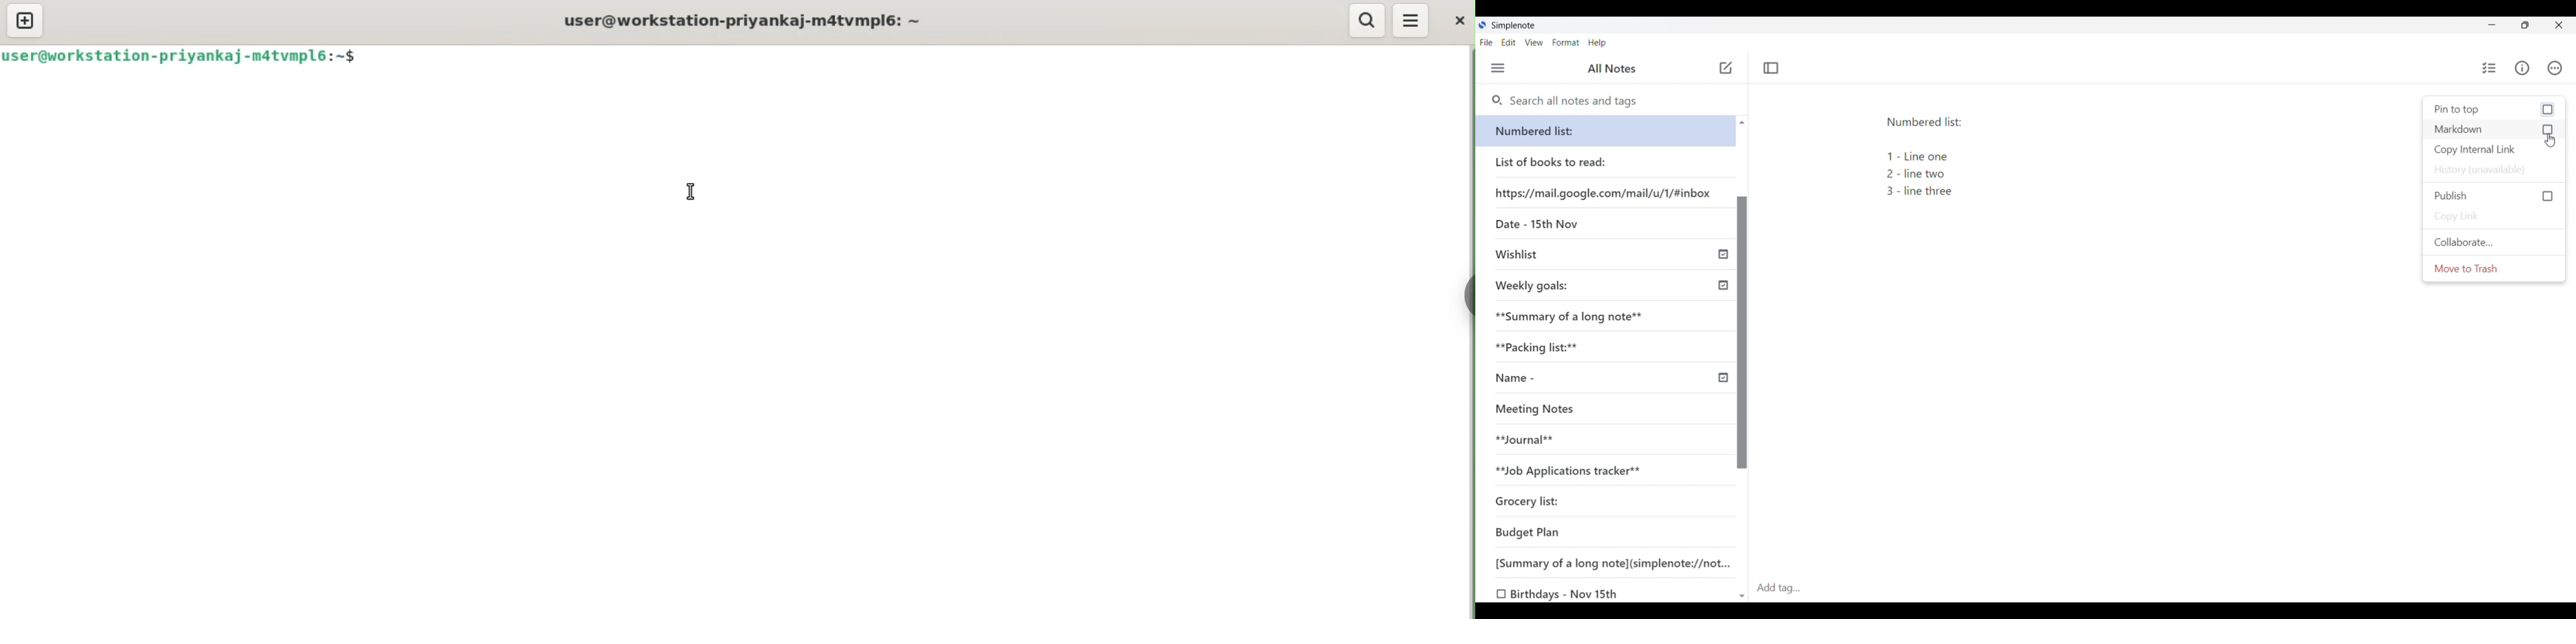 Image resolution: width=2576 pixels, height=644 pixels. Describe the element at coordinates (1509, 42) in the screenshot. I see `Edit menu` at that location.